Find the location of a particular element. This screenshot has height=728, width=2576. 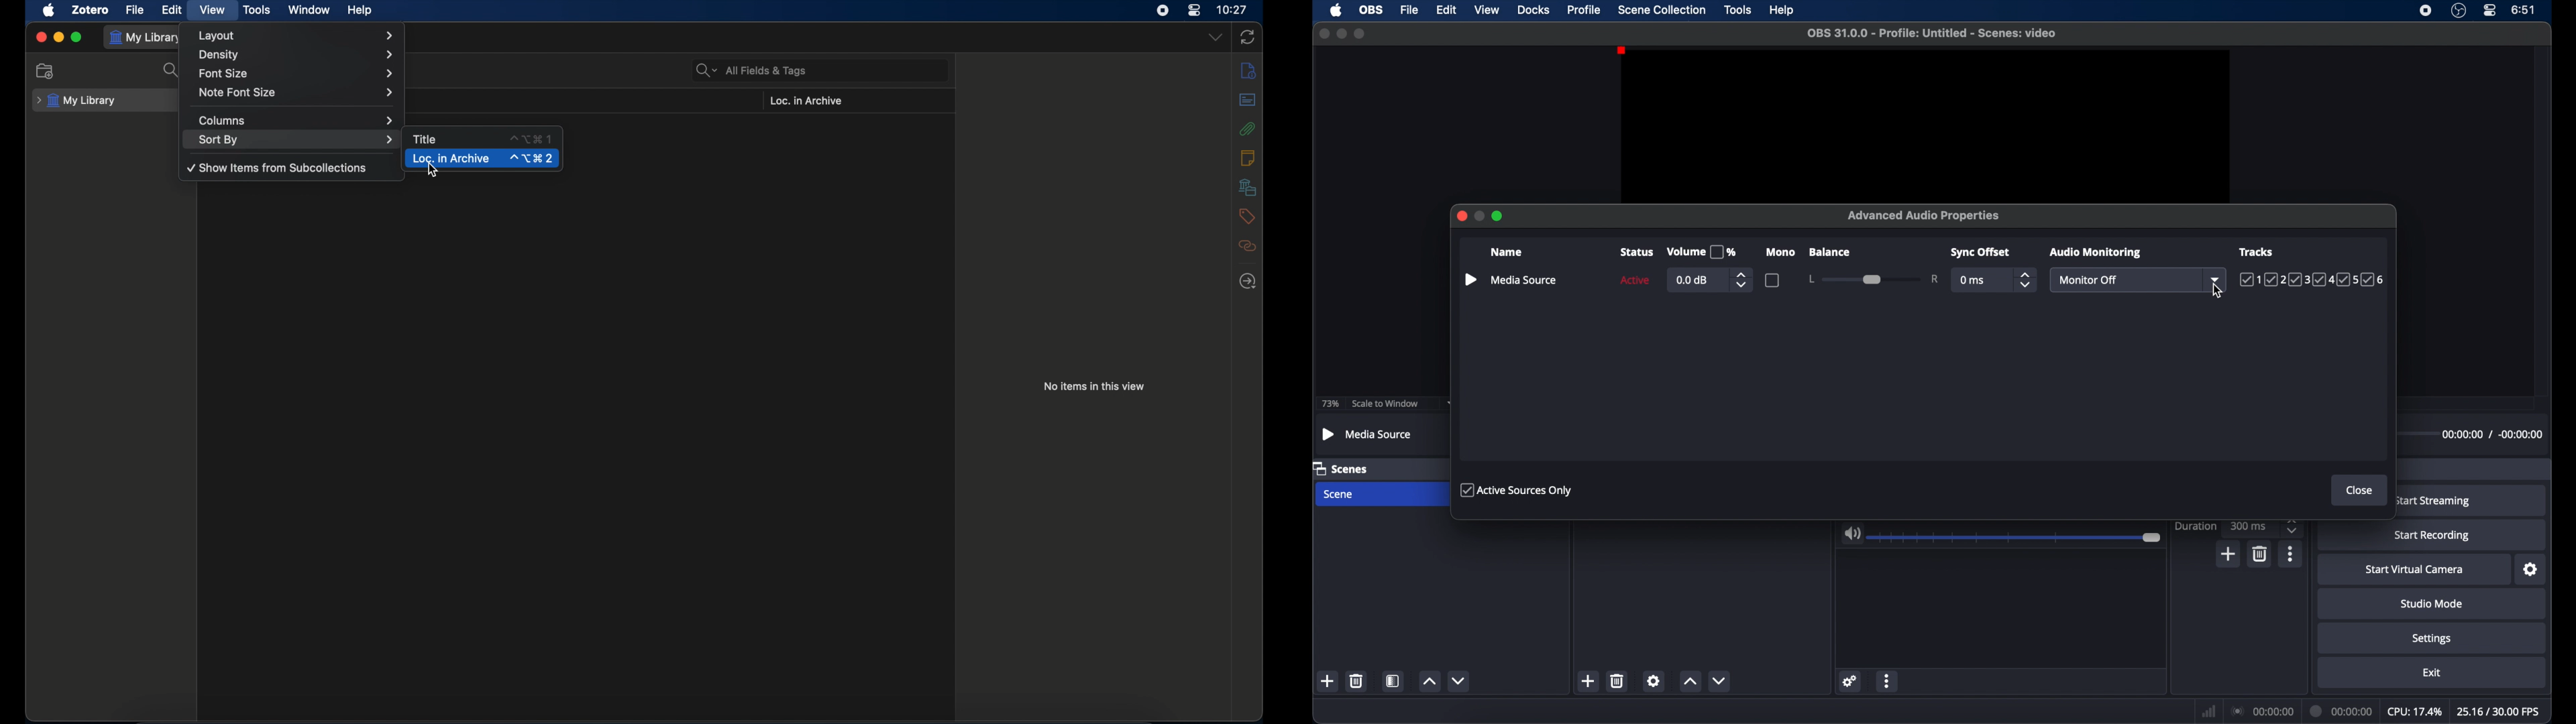

edit is located at coordinates (1446, 11).